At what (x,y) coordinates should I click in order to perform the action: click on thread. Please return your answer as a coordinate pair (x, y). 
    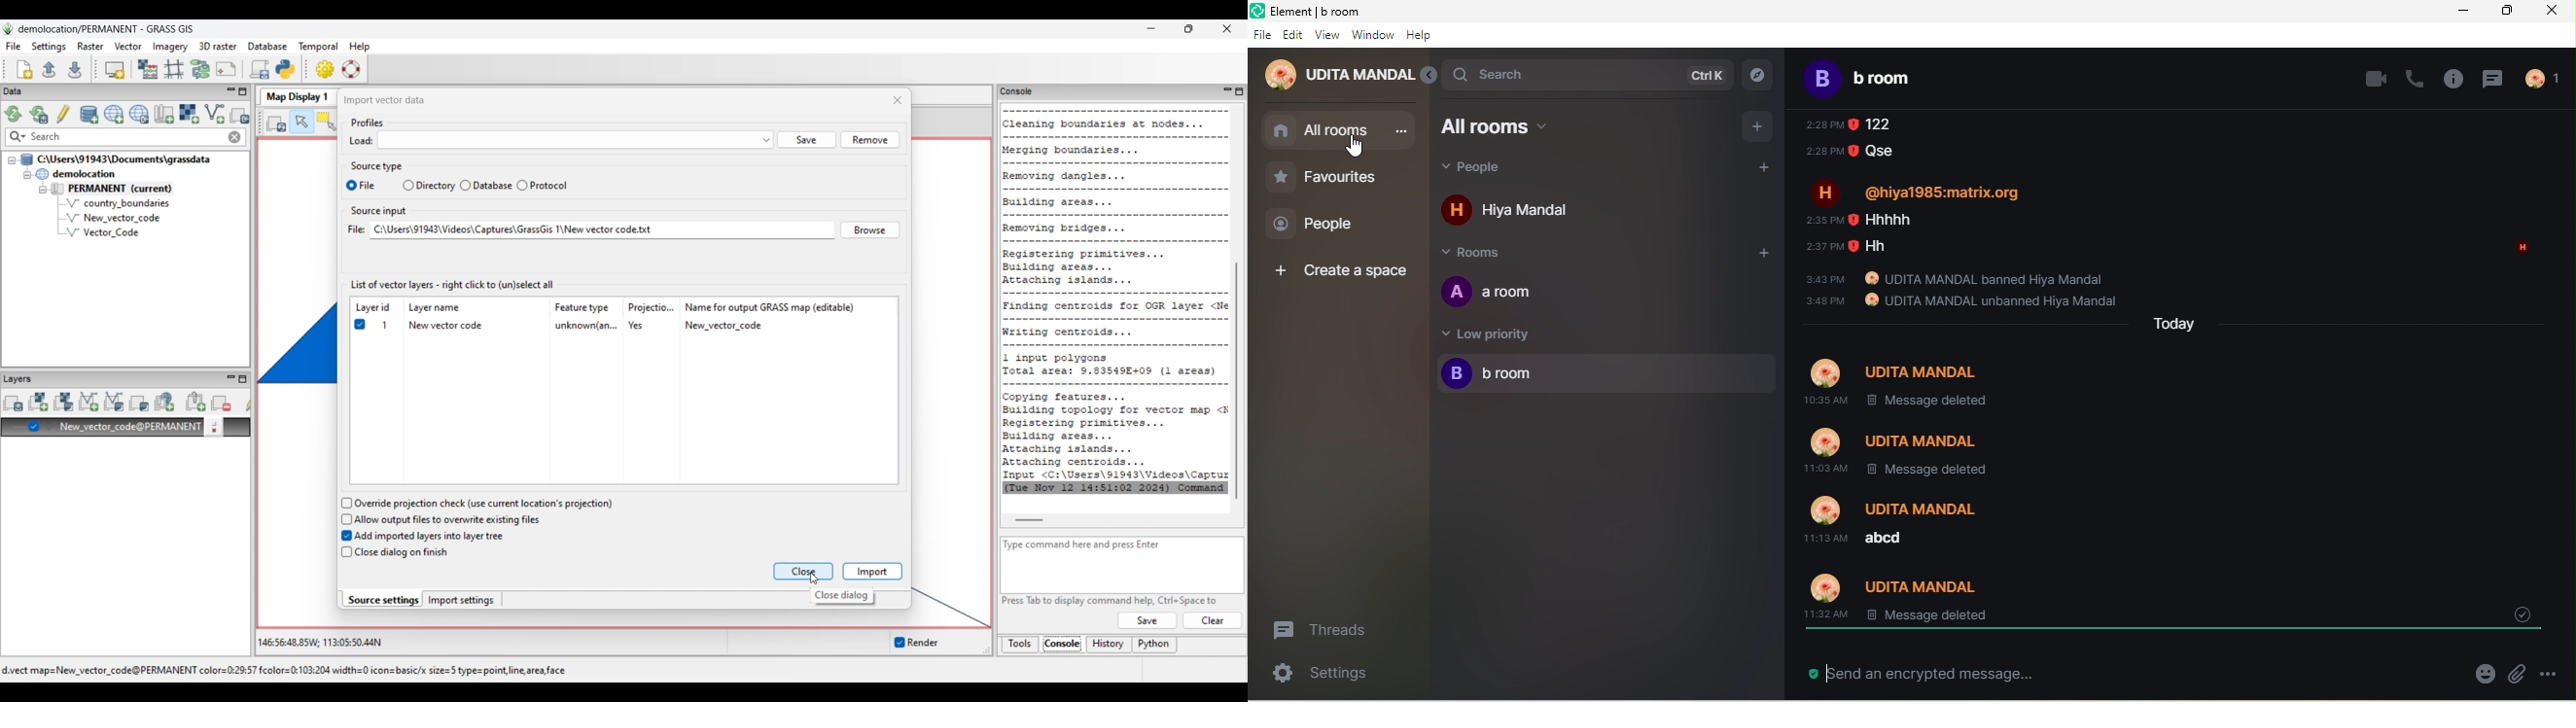
    Looking at the image, I should click on (2494, 79).